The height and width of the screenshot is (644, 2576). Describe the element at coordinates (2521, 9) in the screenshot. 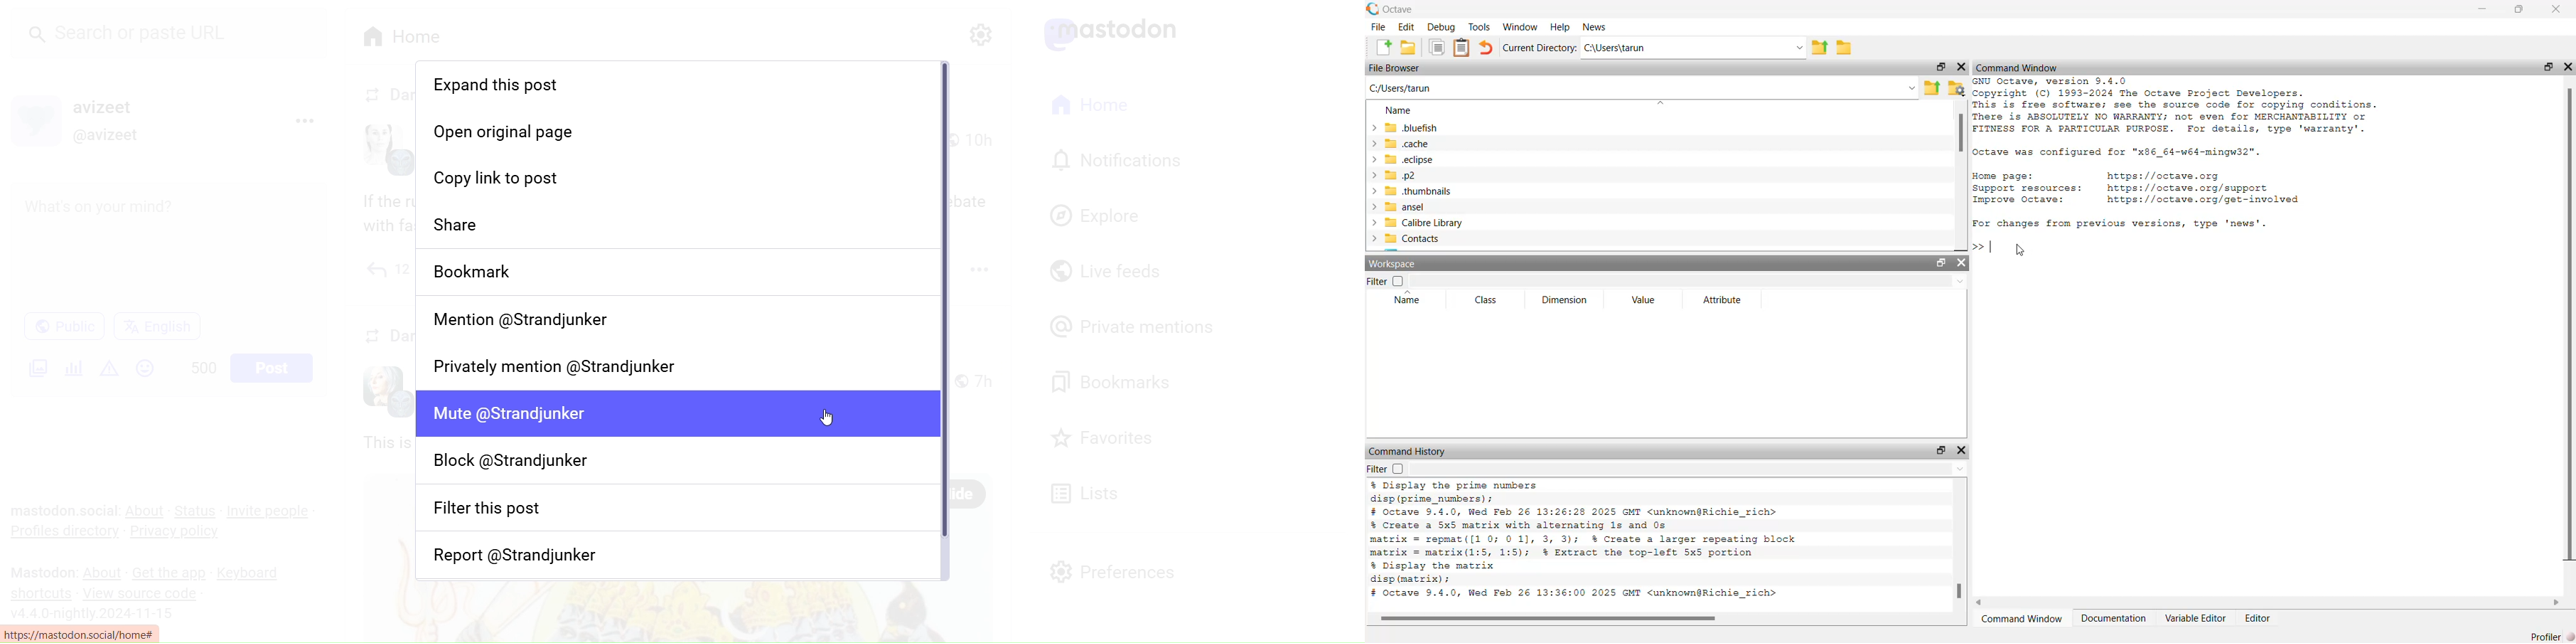

I see `maximize` at that location.